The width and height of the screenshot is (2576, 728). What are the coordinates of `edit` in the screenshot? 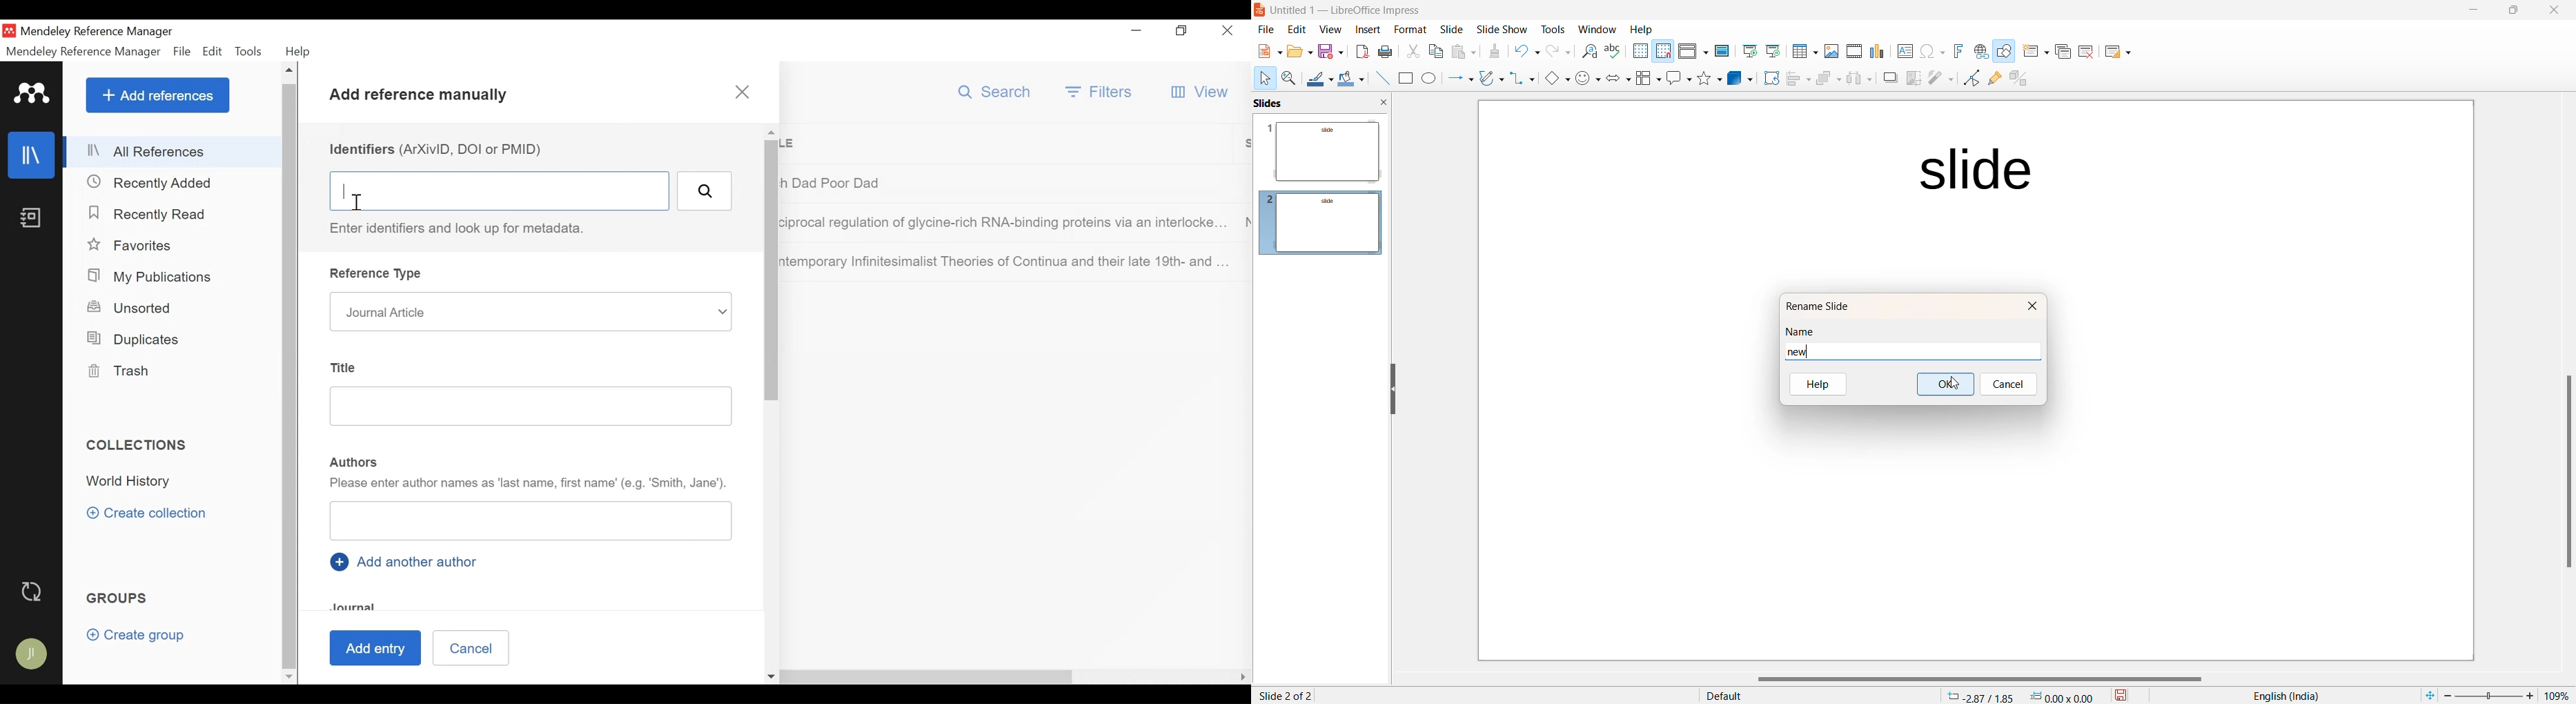 It's located at (1295, 30).